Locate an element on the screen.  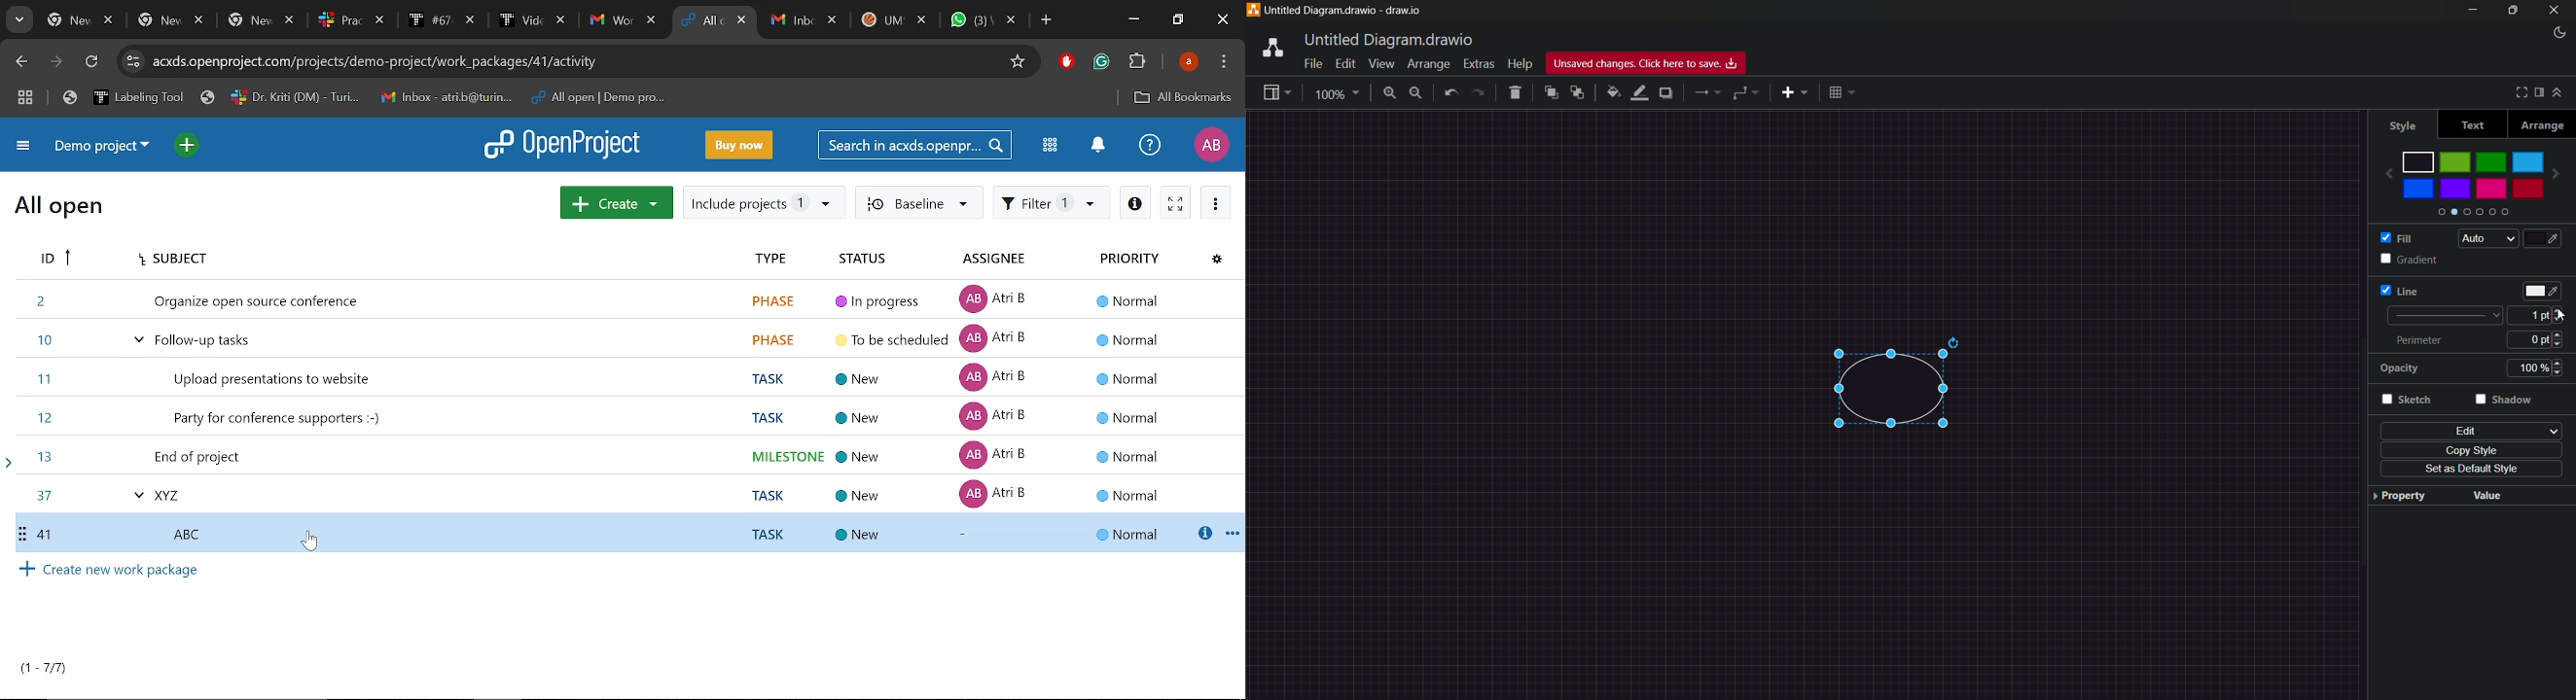
Open quick add menu is located at coordinates (189, 147).